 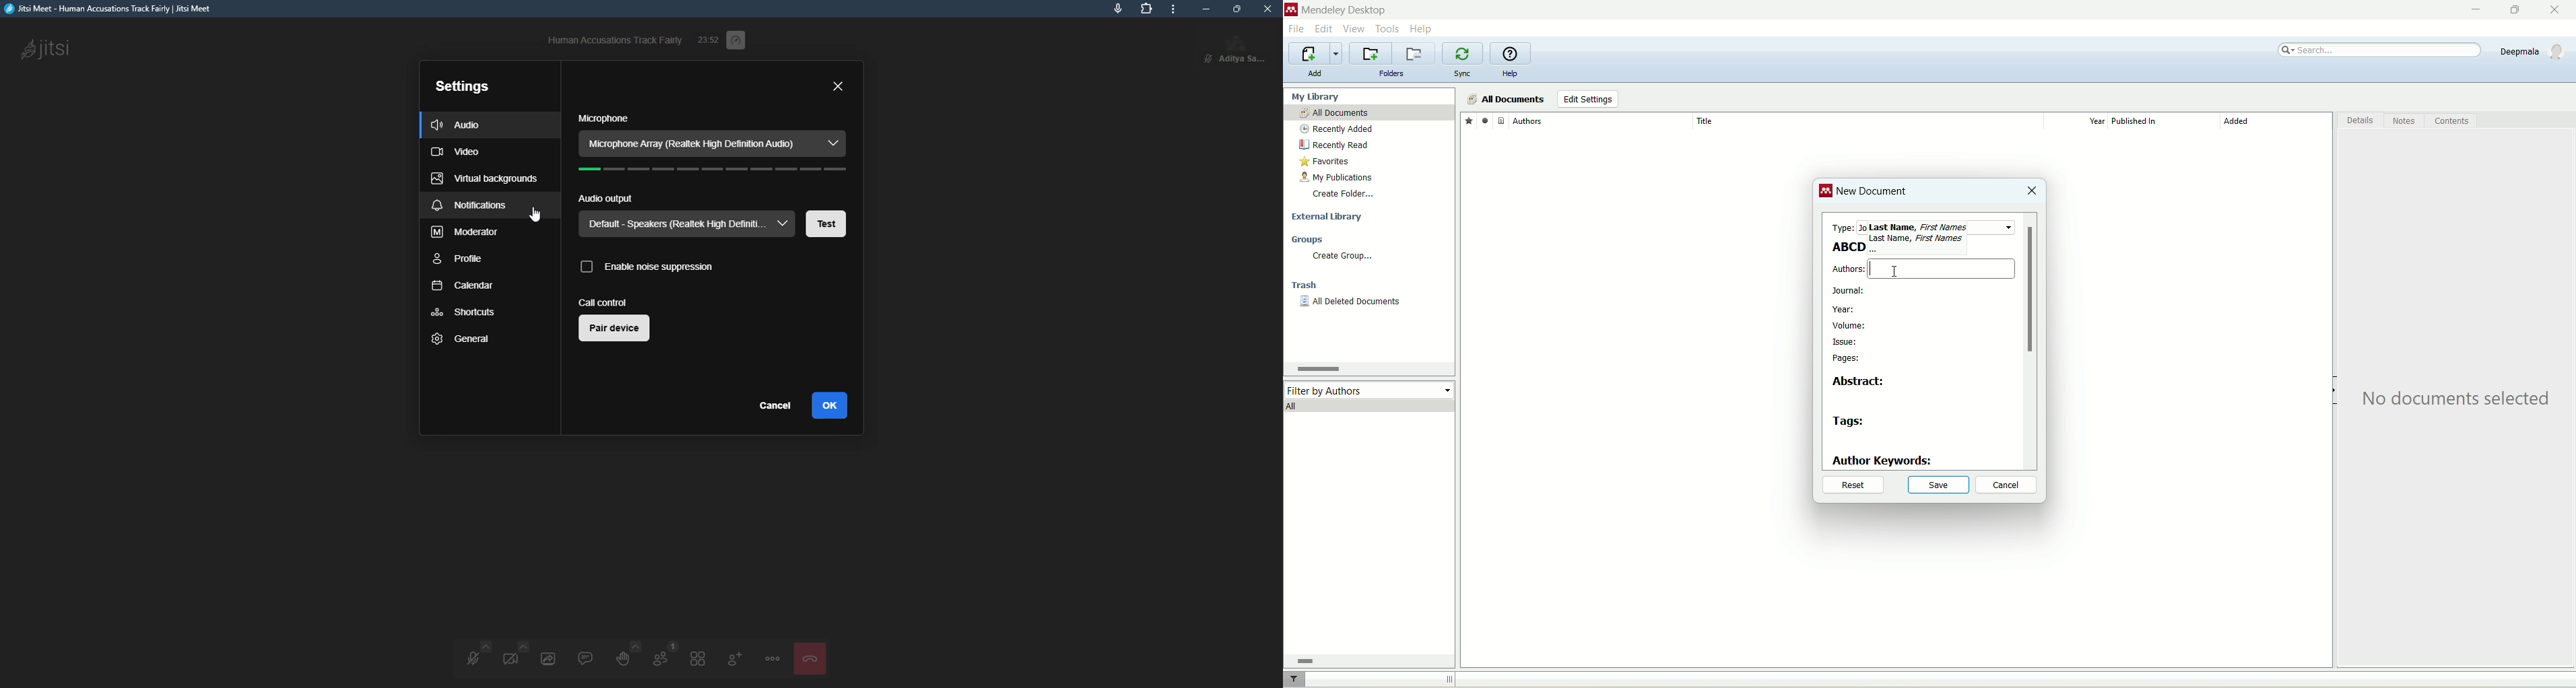 I want to click on recently read, so click(x=1333, y=145).